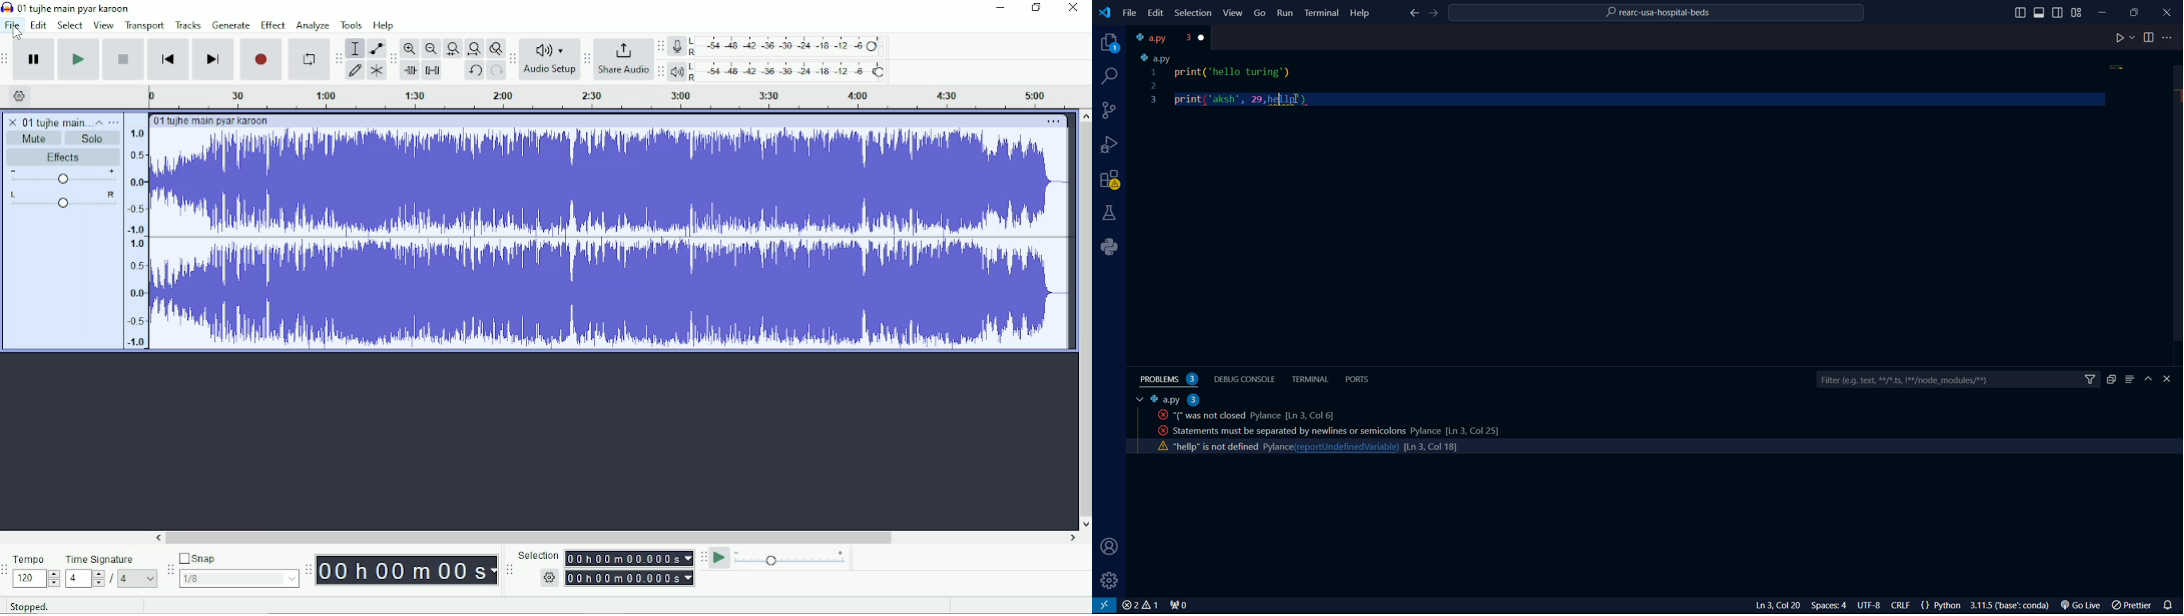 The image size is (2184, 616). What do you see at coordinates (1130, 13) in the screenshot?
I see `file` at bounding box center [1130, 13].